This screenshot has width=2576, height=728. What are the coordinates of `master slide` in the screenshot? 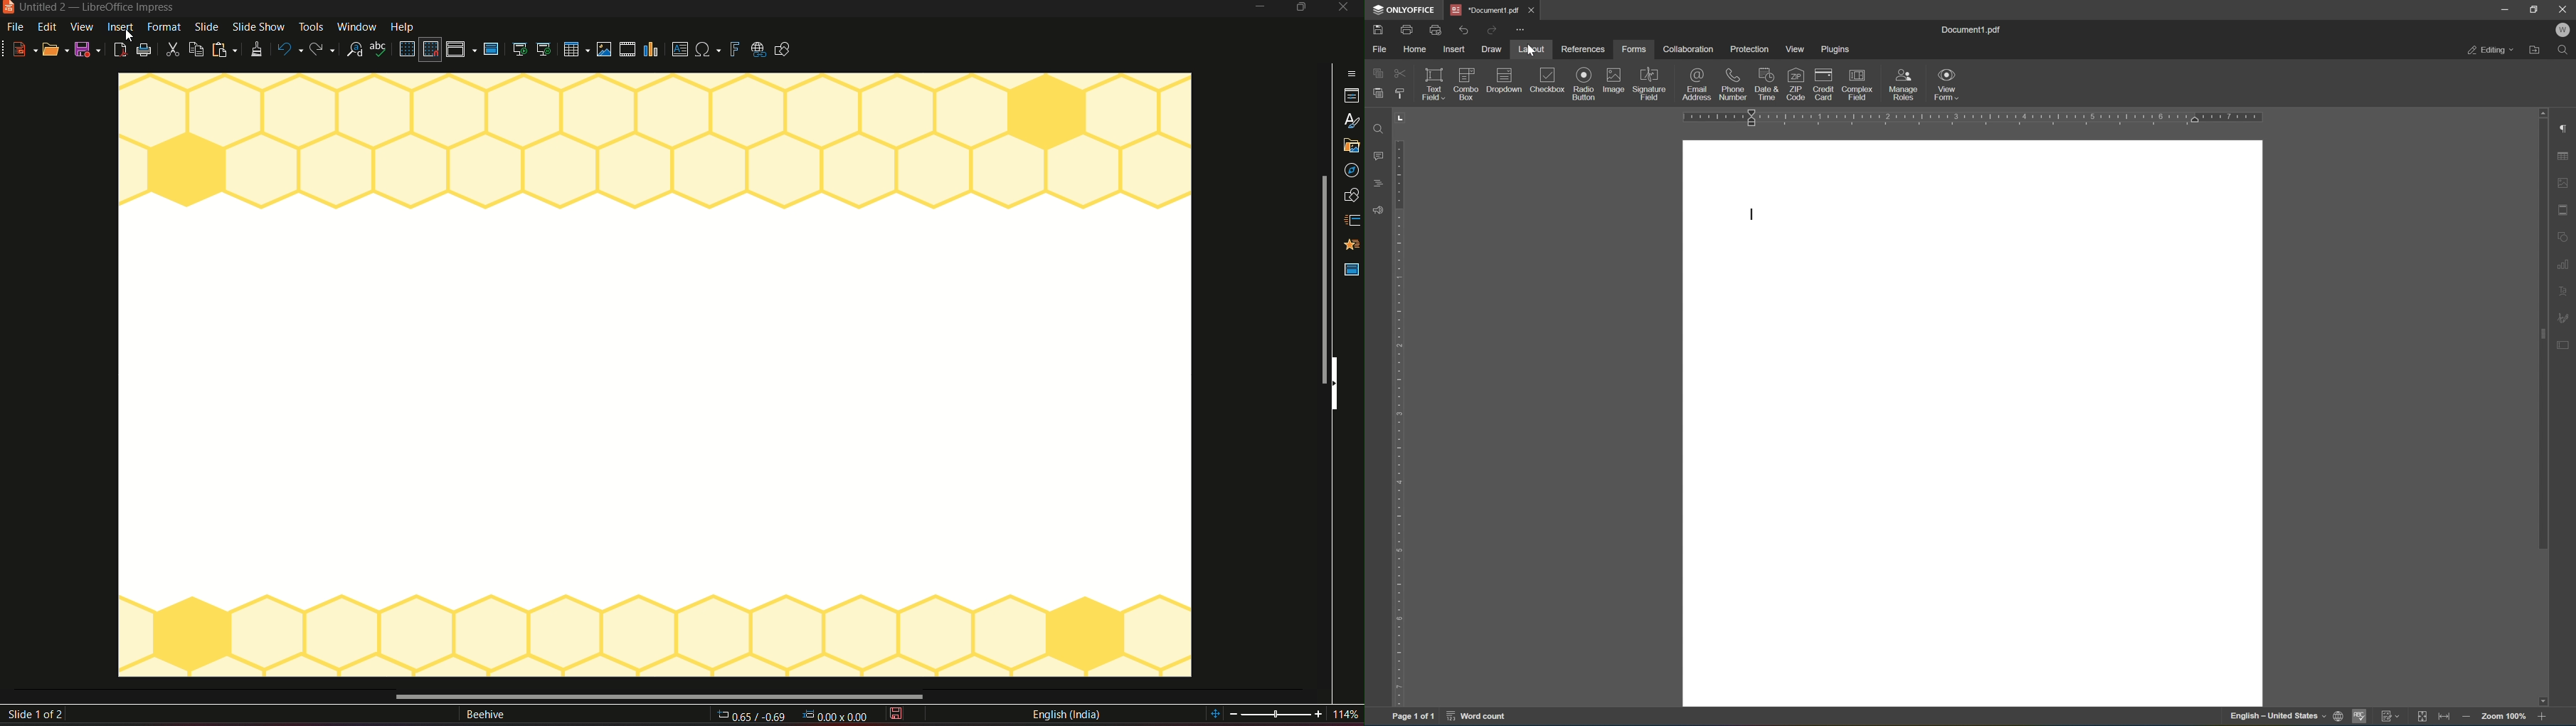 It's located at (494, 50).